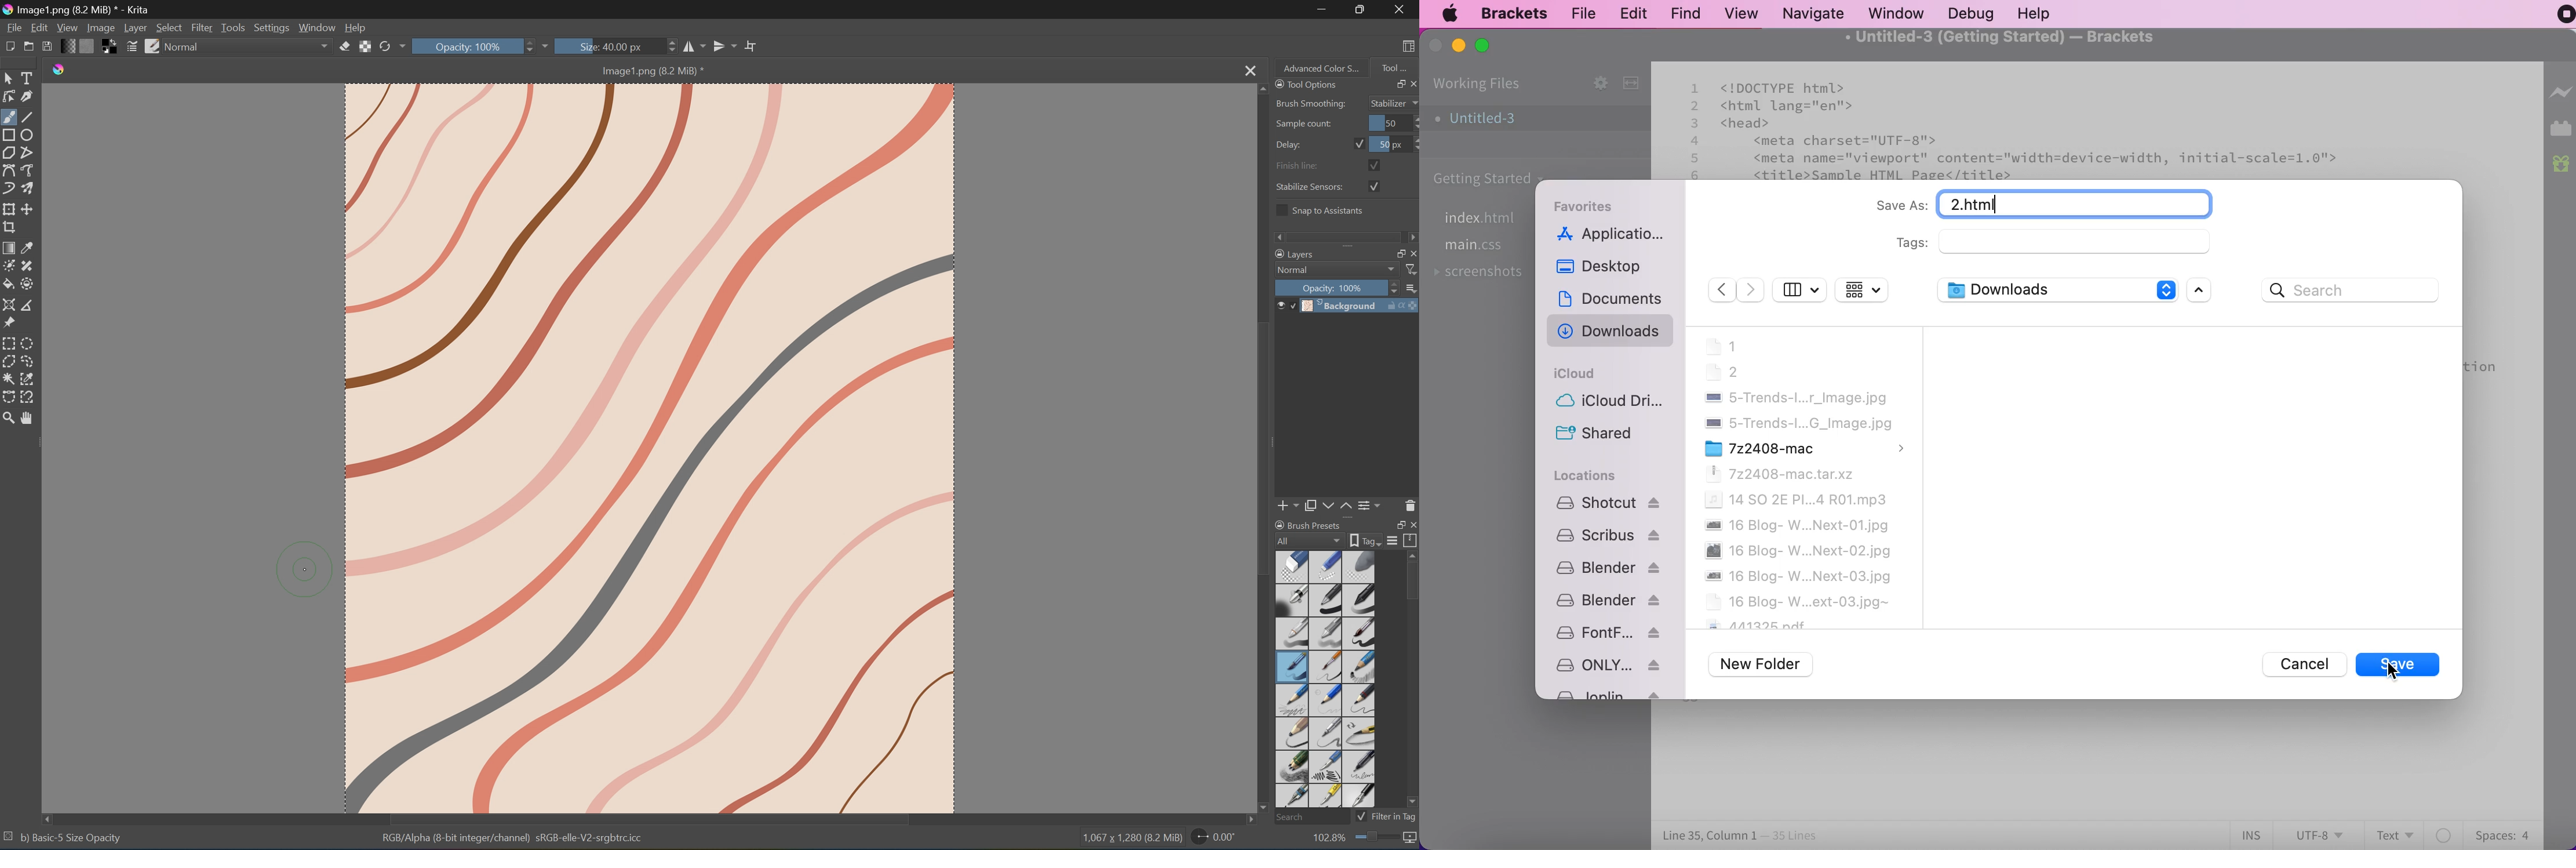 This screenshot has height=868, width=2576. What do you see at coordinates (1765, 665) in the screenshot?
I see `new folder` at bounding box center [1765, 665].